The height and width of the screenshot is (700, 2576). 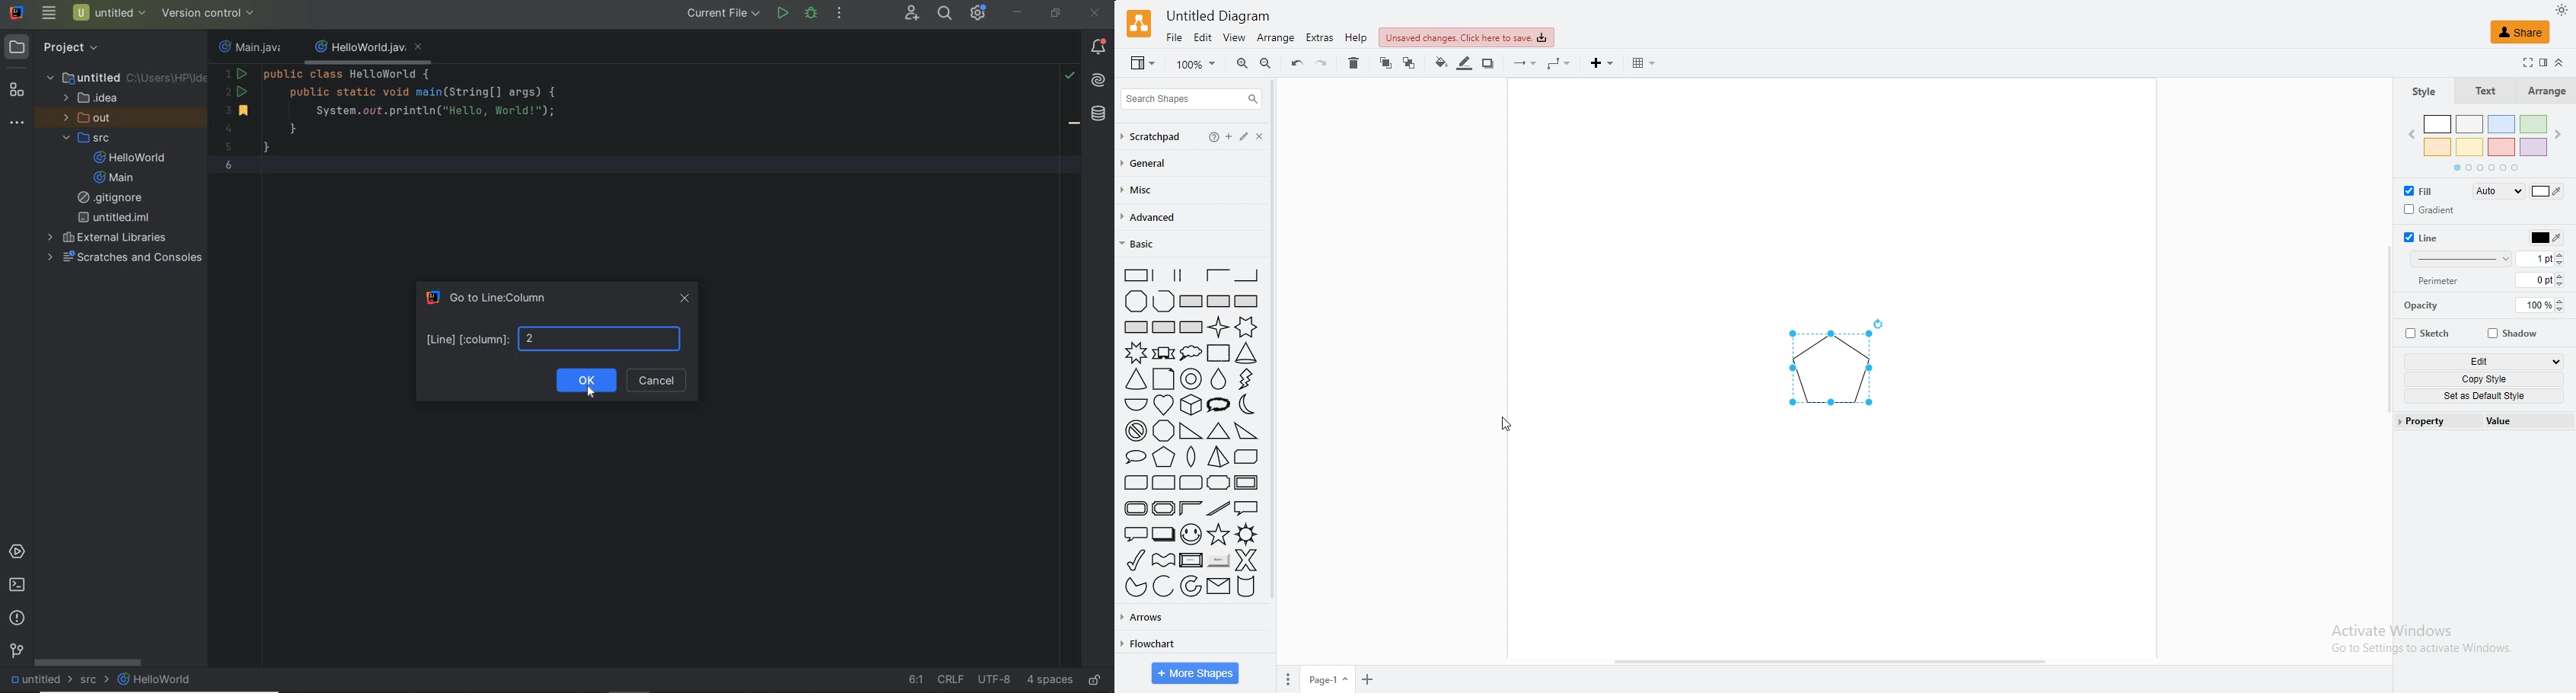 What do you see at coordinates (1561, 64) in the screenshot?
I see `waypoint` at bounding box center [1561, 64].